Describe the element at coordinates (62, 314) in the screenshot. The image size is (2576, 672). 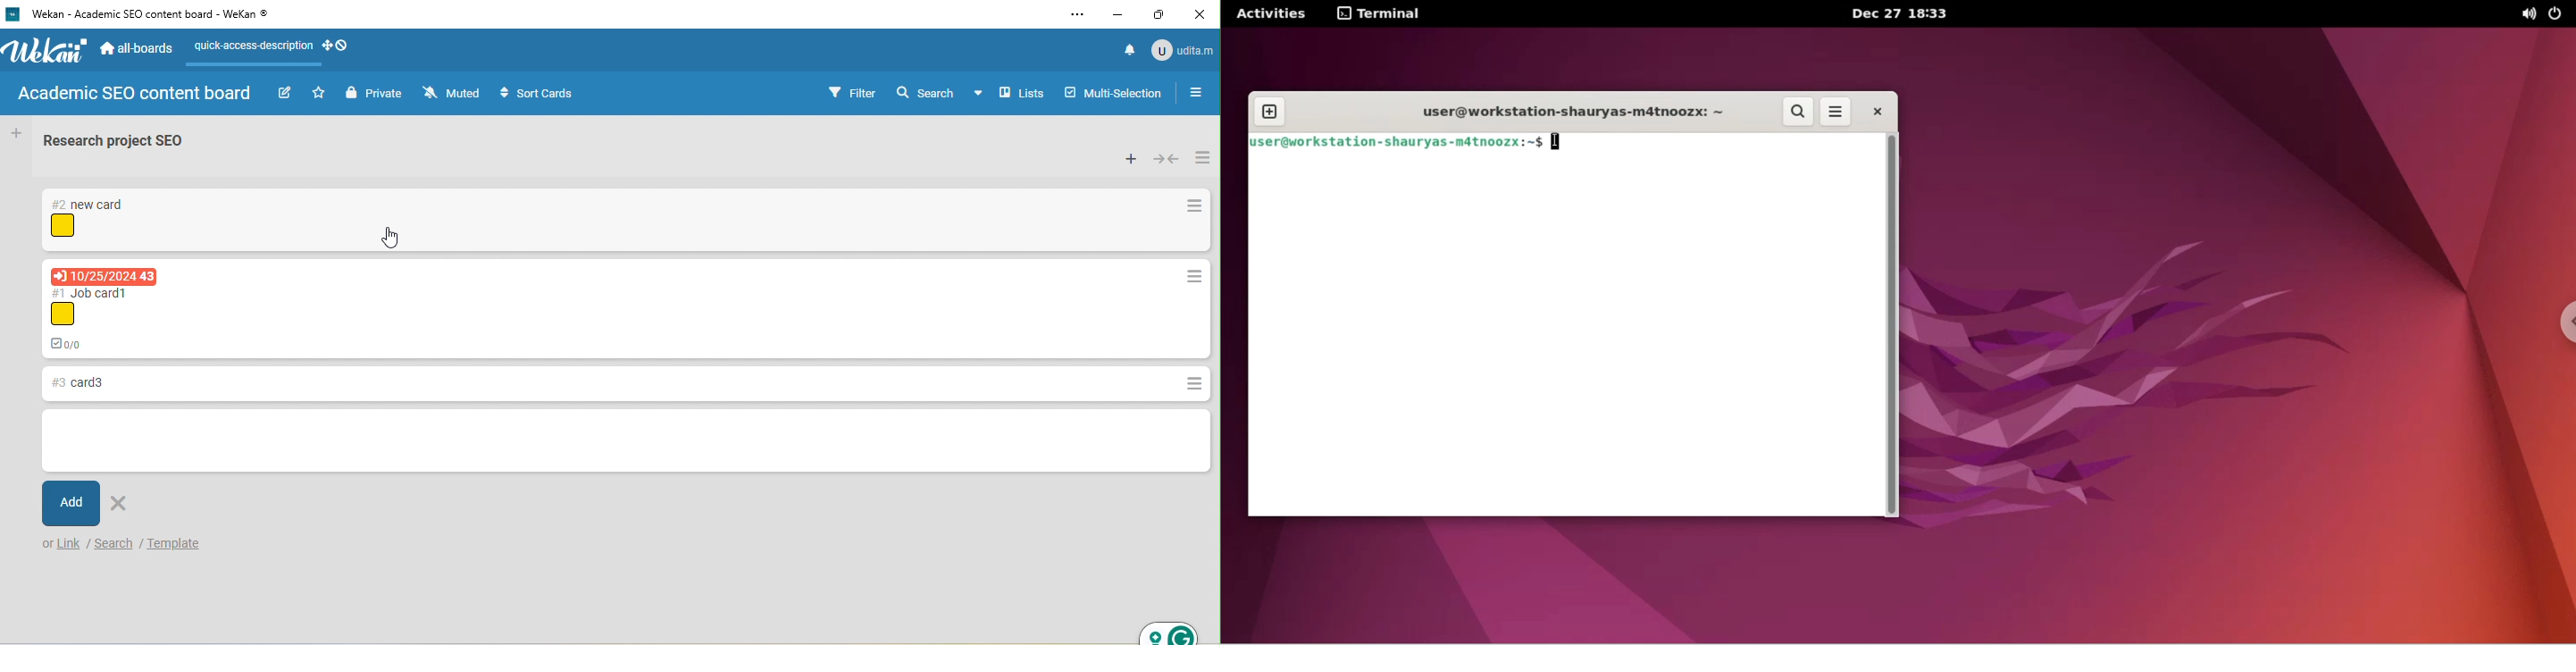
I see `icon` at that location.